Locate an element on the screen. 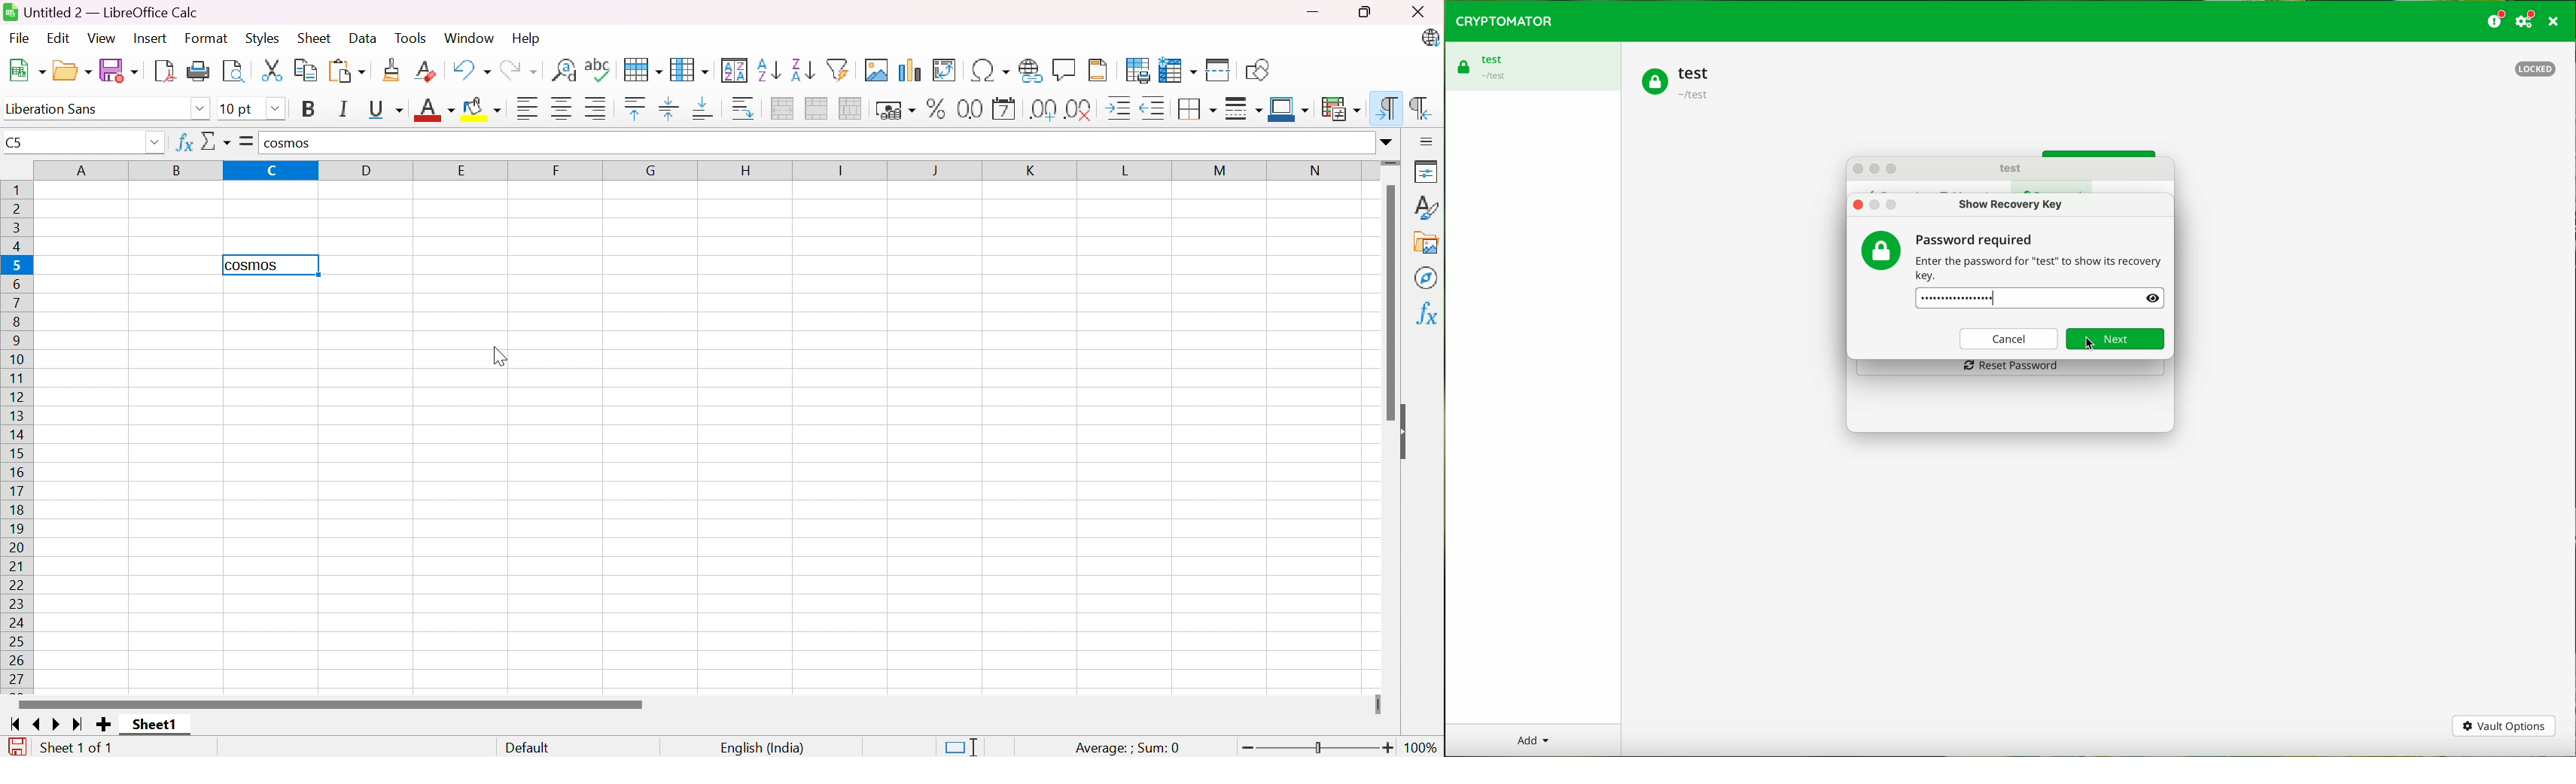 The width and height of the screenshot is (2576, 784). locked is located at coordinates (2538, 70).